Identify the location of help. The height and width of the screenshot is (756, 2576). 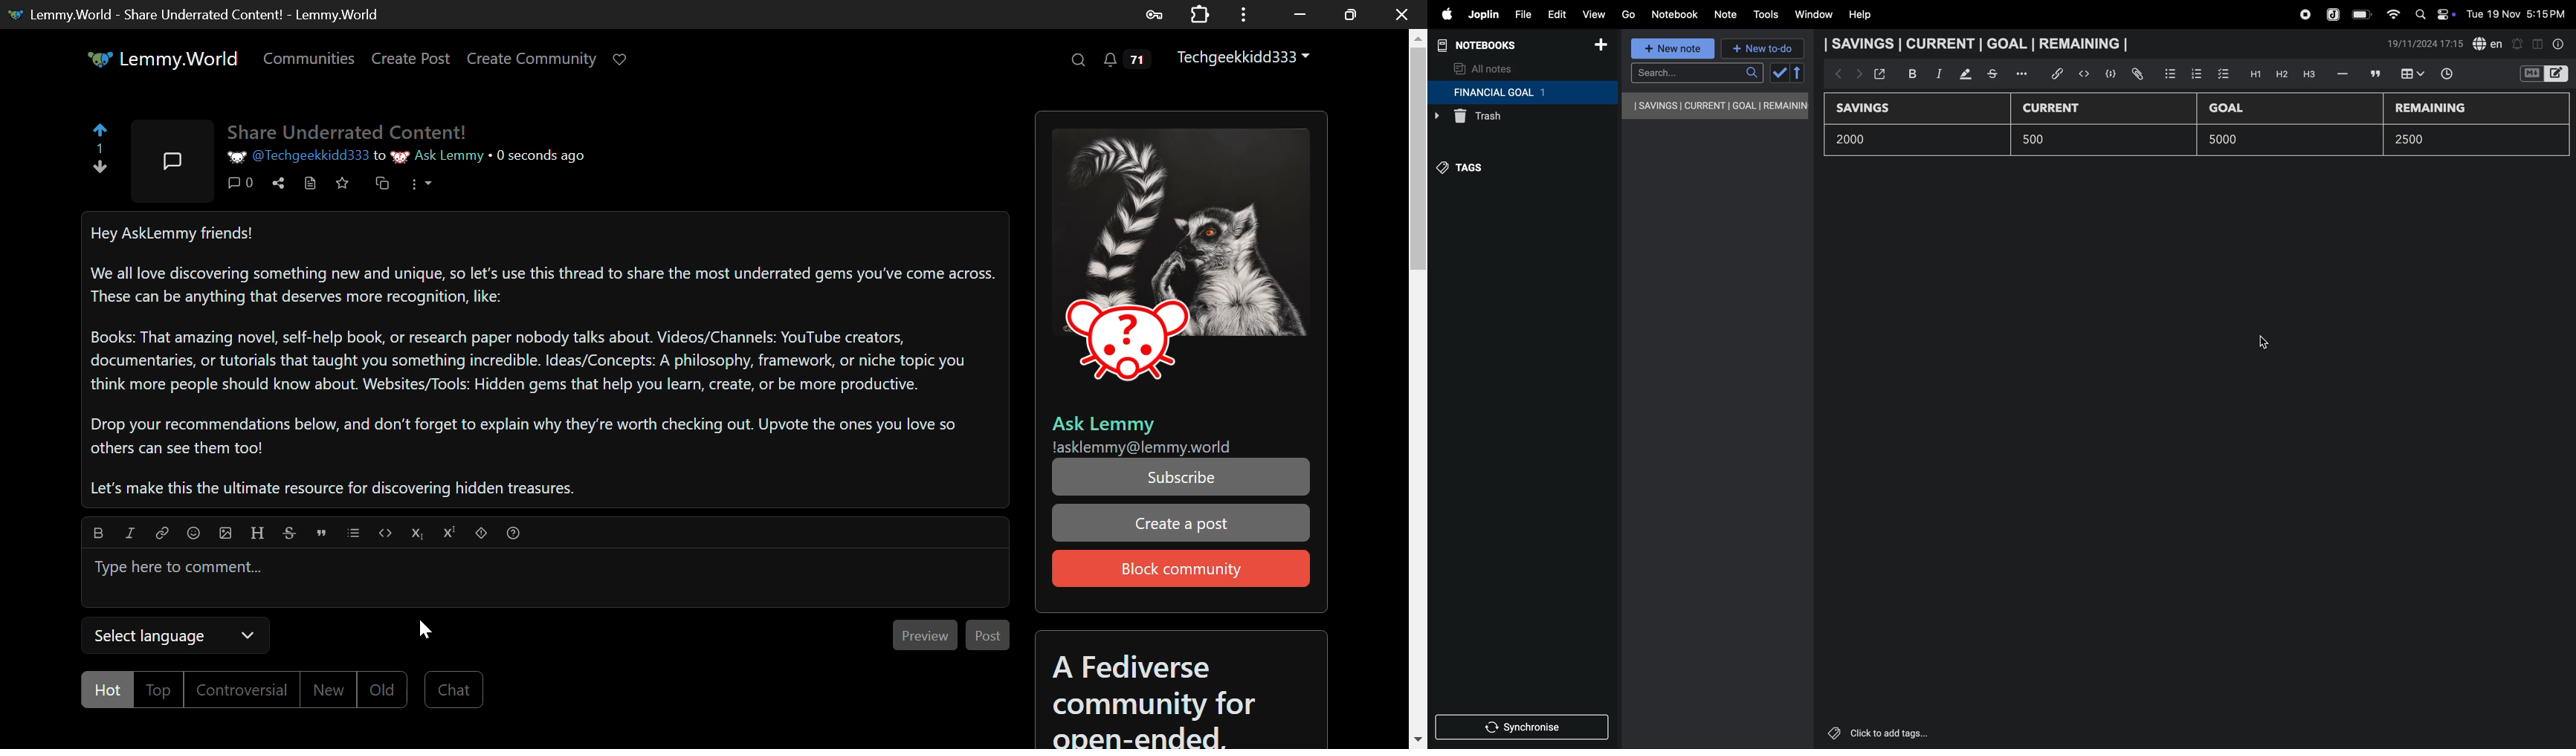
(1867, 15).